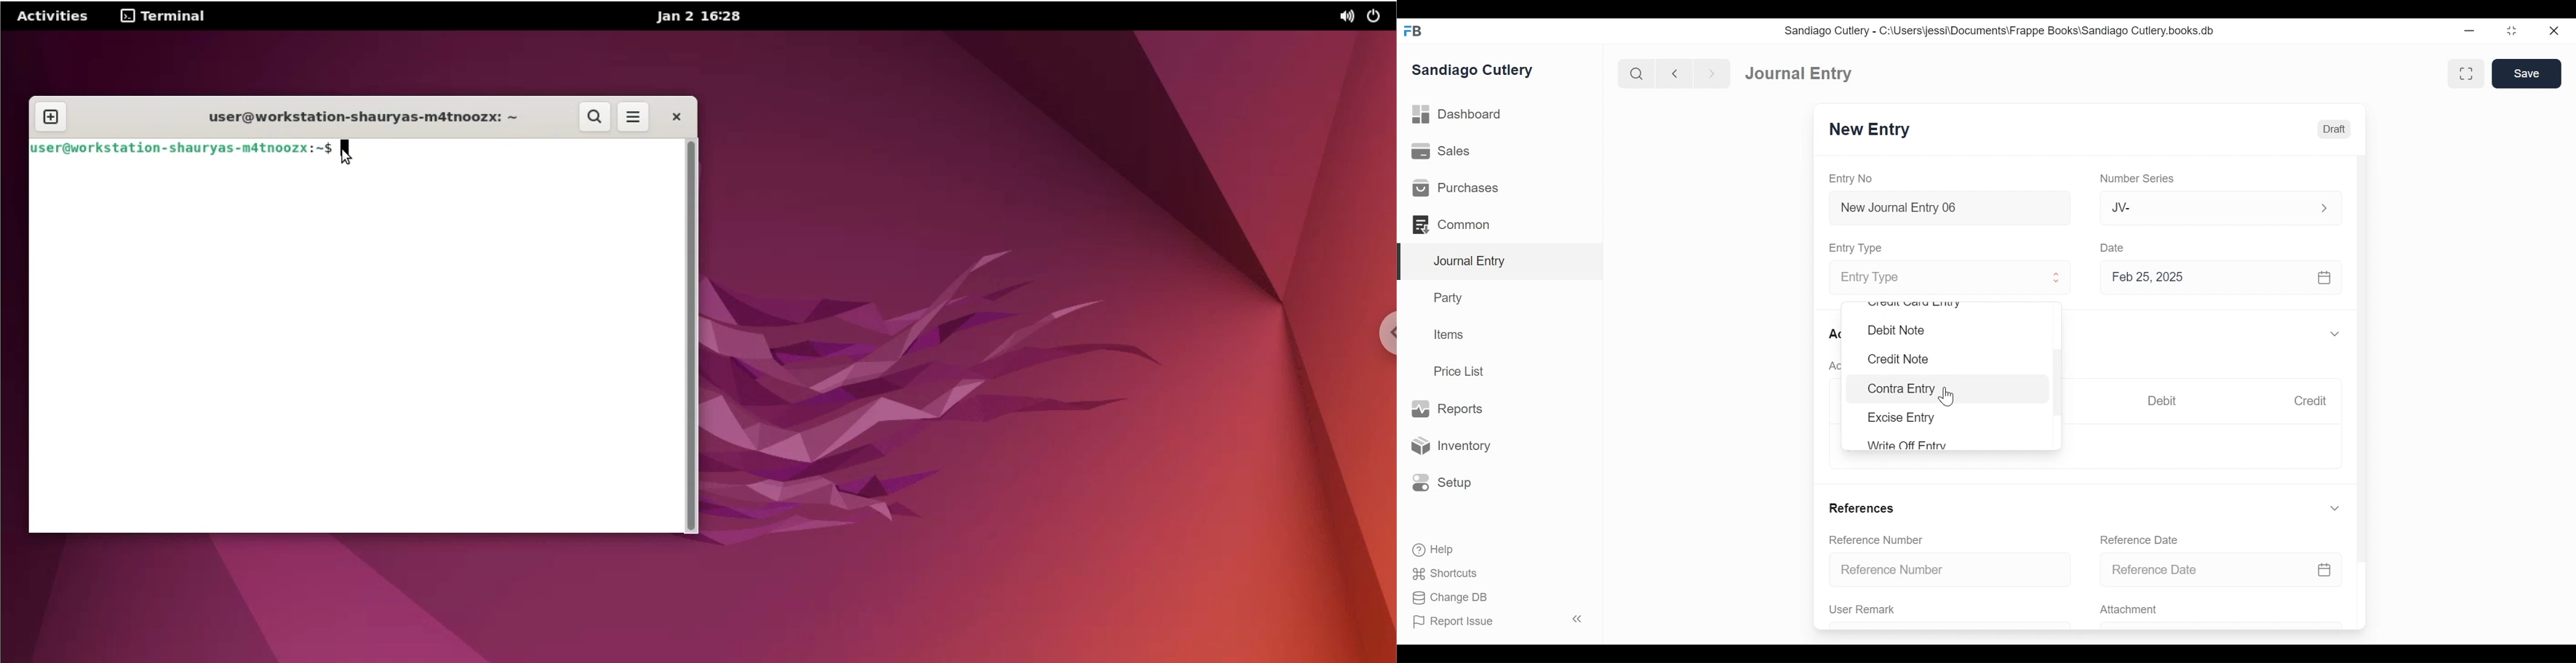  I want to click on Report Issue, so click(1500, 621).